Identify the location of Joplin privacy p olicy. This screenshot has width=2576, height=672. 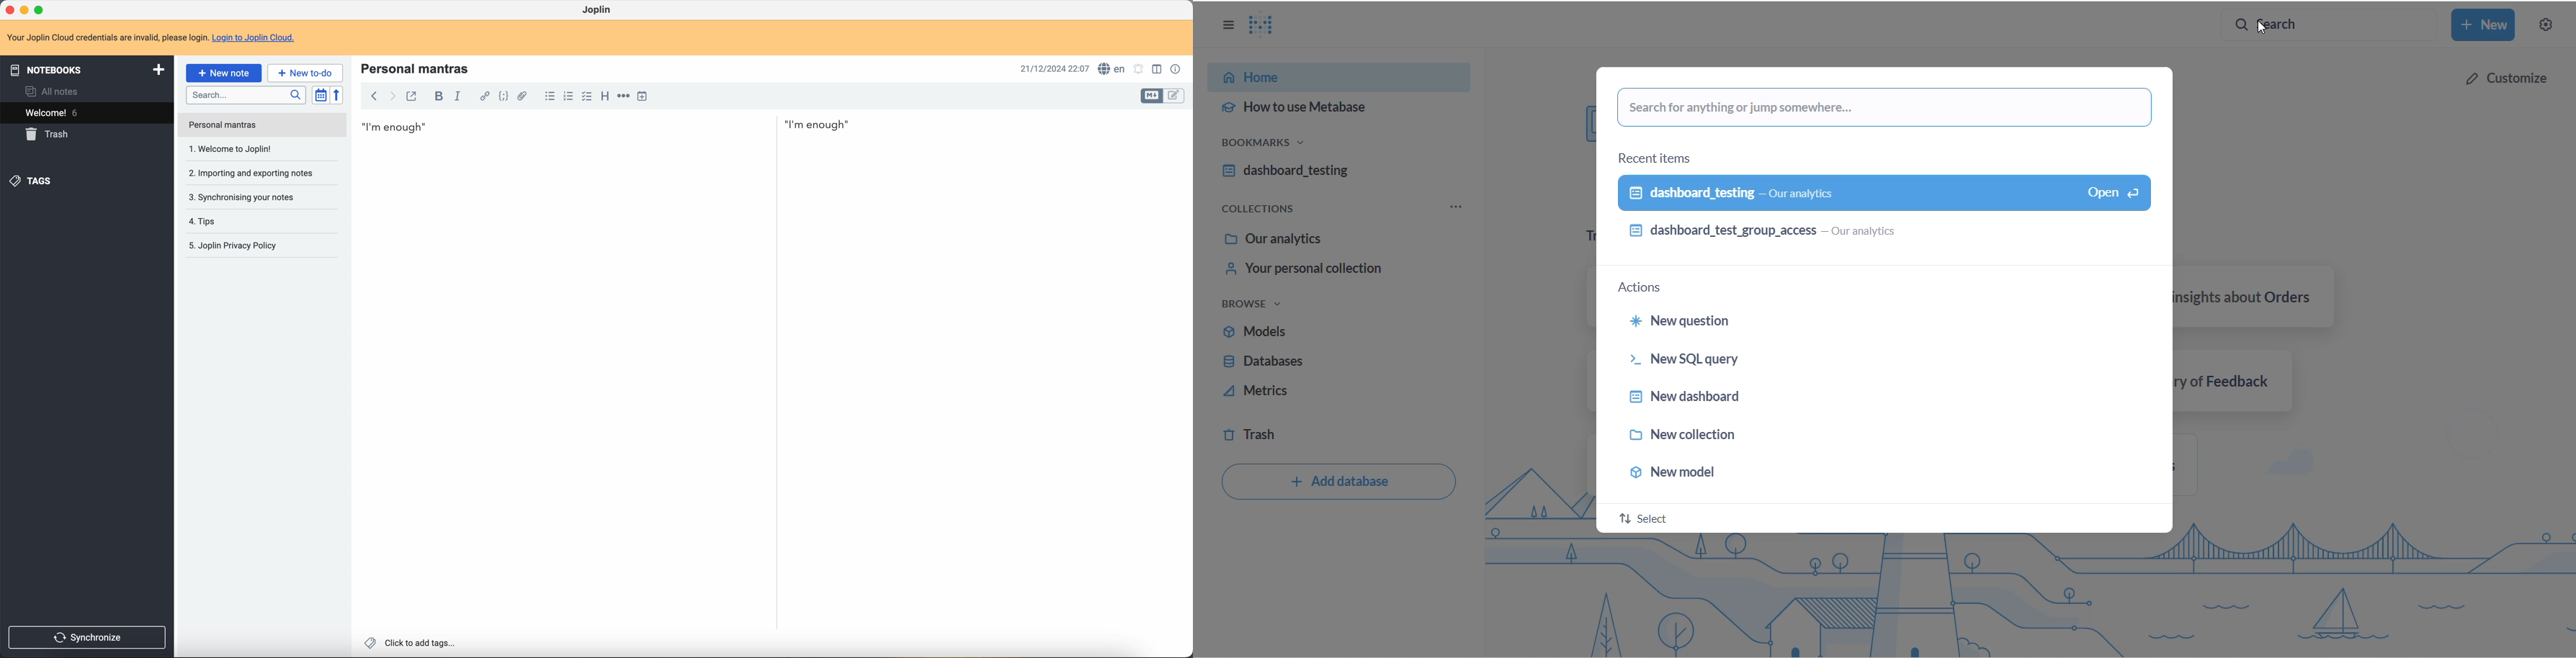
(232, 246).